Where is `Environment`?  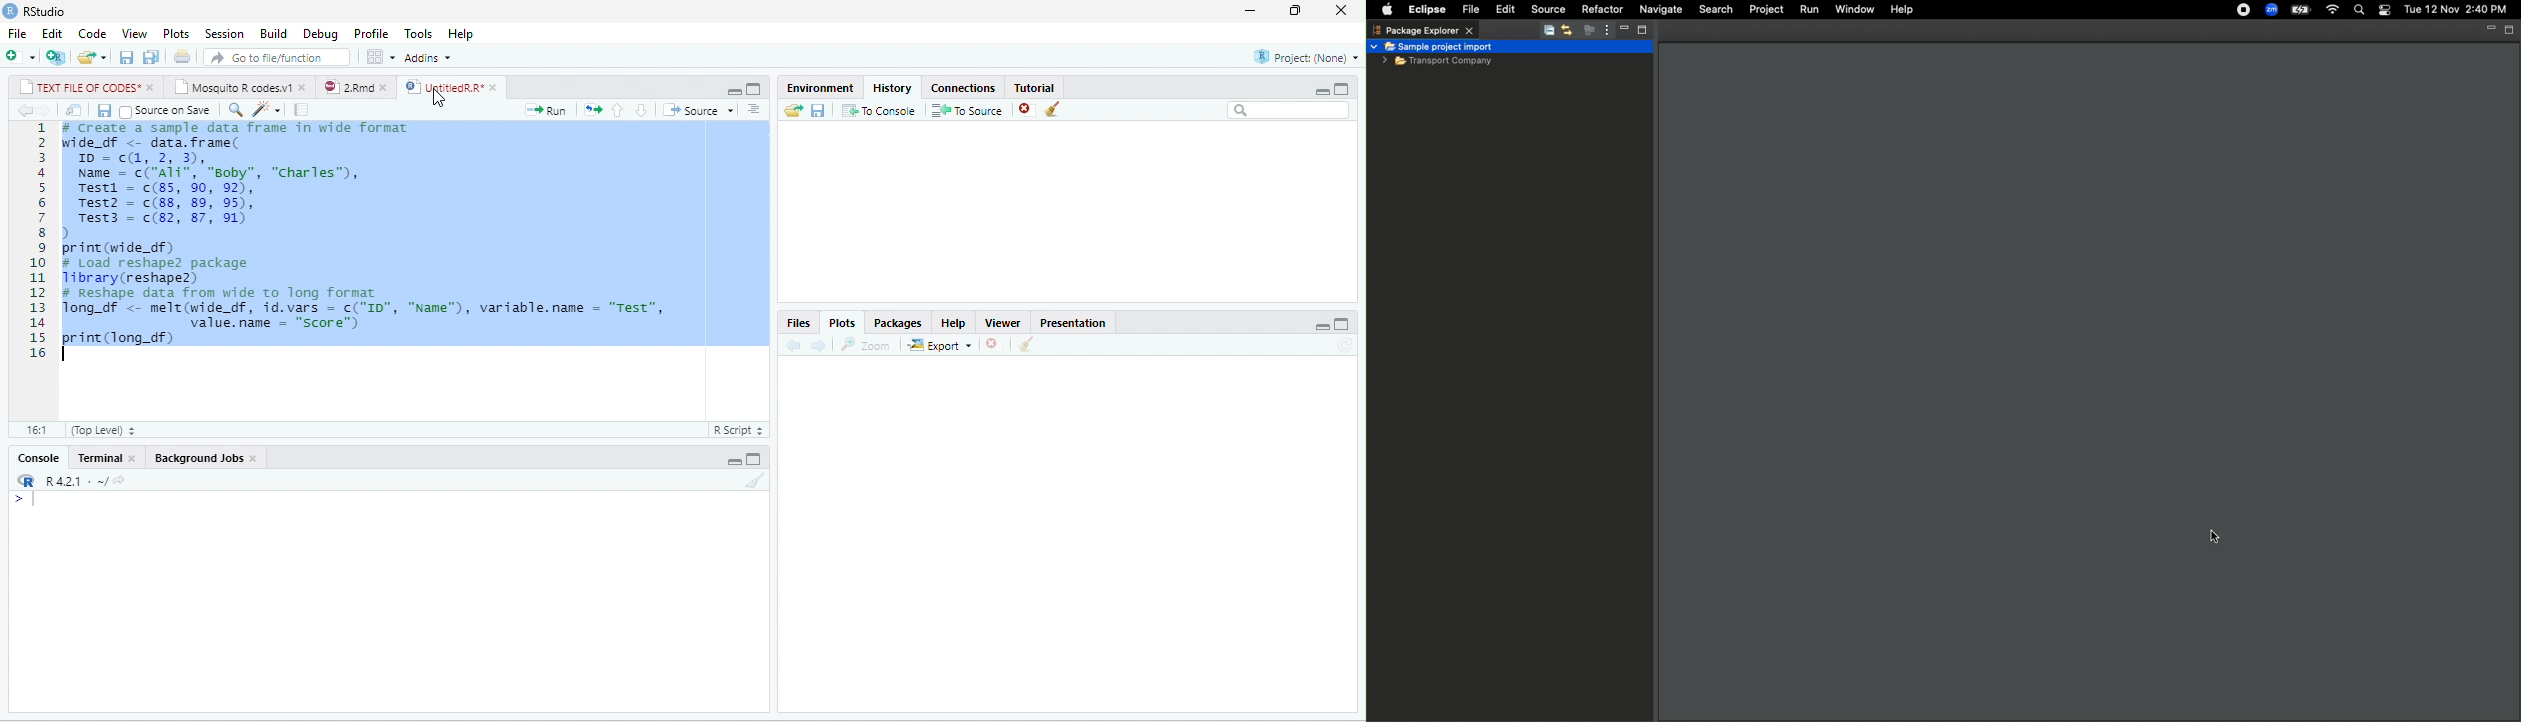
Environment is located at coordinates (819, 88).